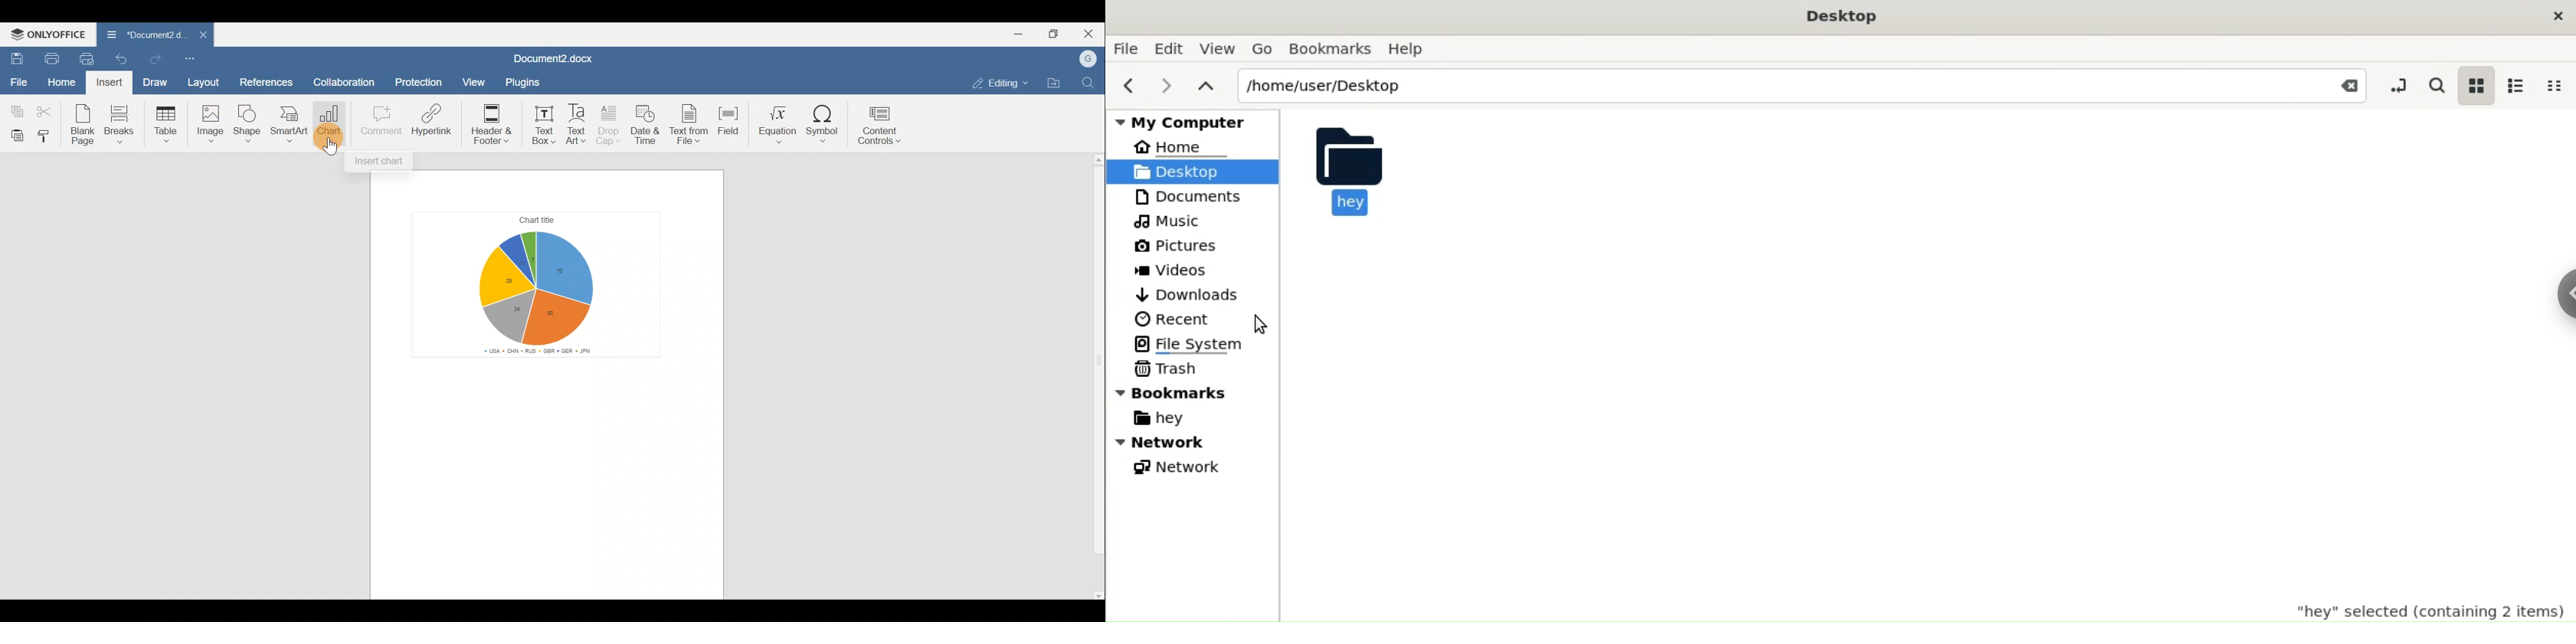 The width and height of the screenshot is (2576, 644). Describe the element at coordinates (125, 123) in the screenshot. I see `Breaks` at that location.